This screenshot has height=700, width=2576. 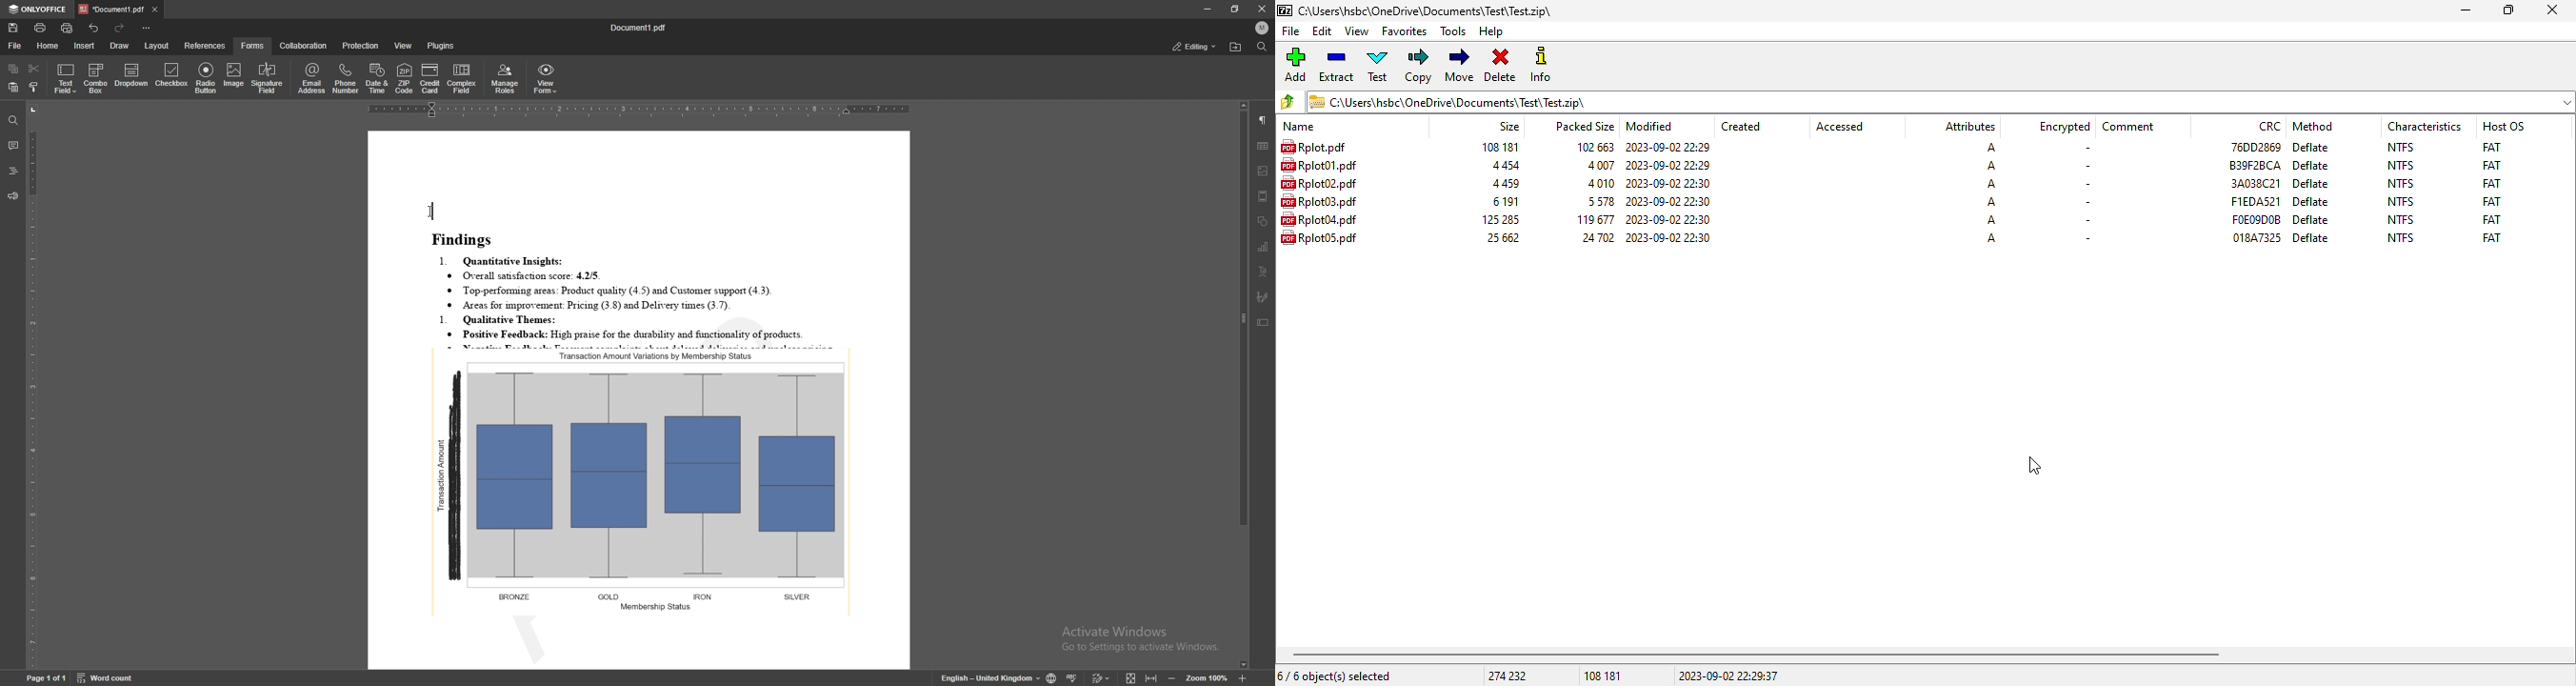 What do you see at coordinates (1173, 678) in the screenshot?
I see `zoom out` at bounding box center [1173, 678].